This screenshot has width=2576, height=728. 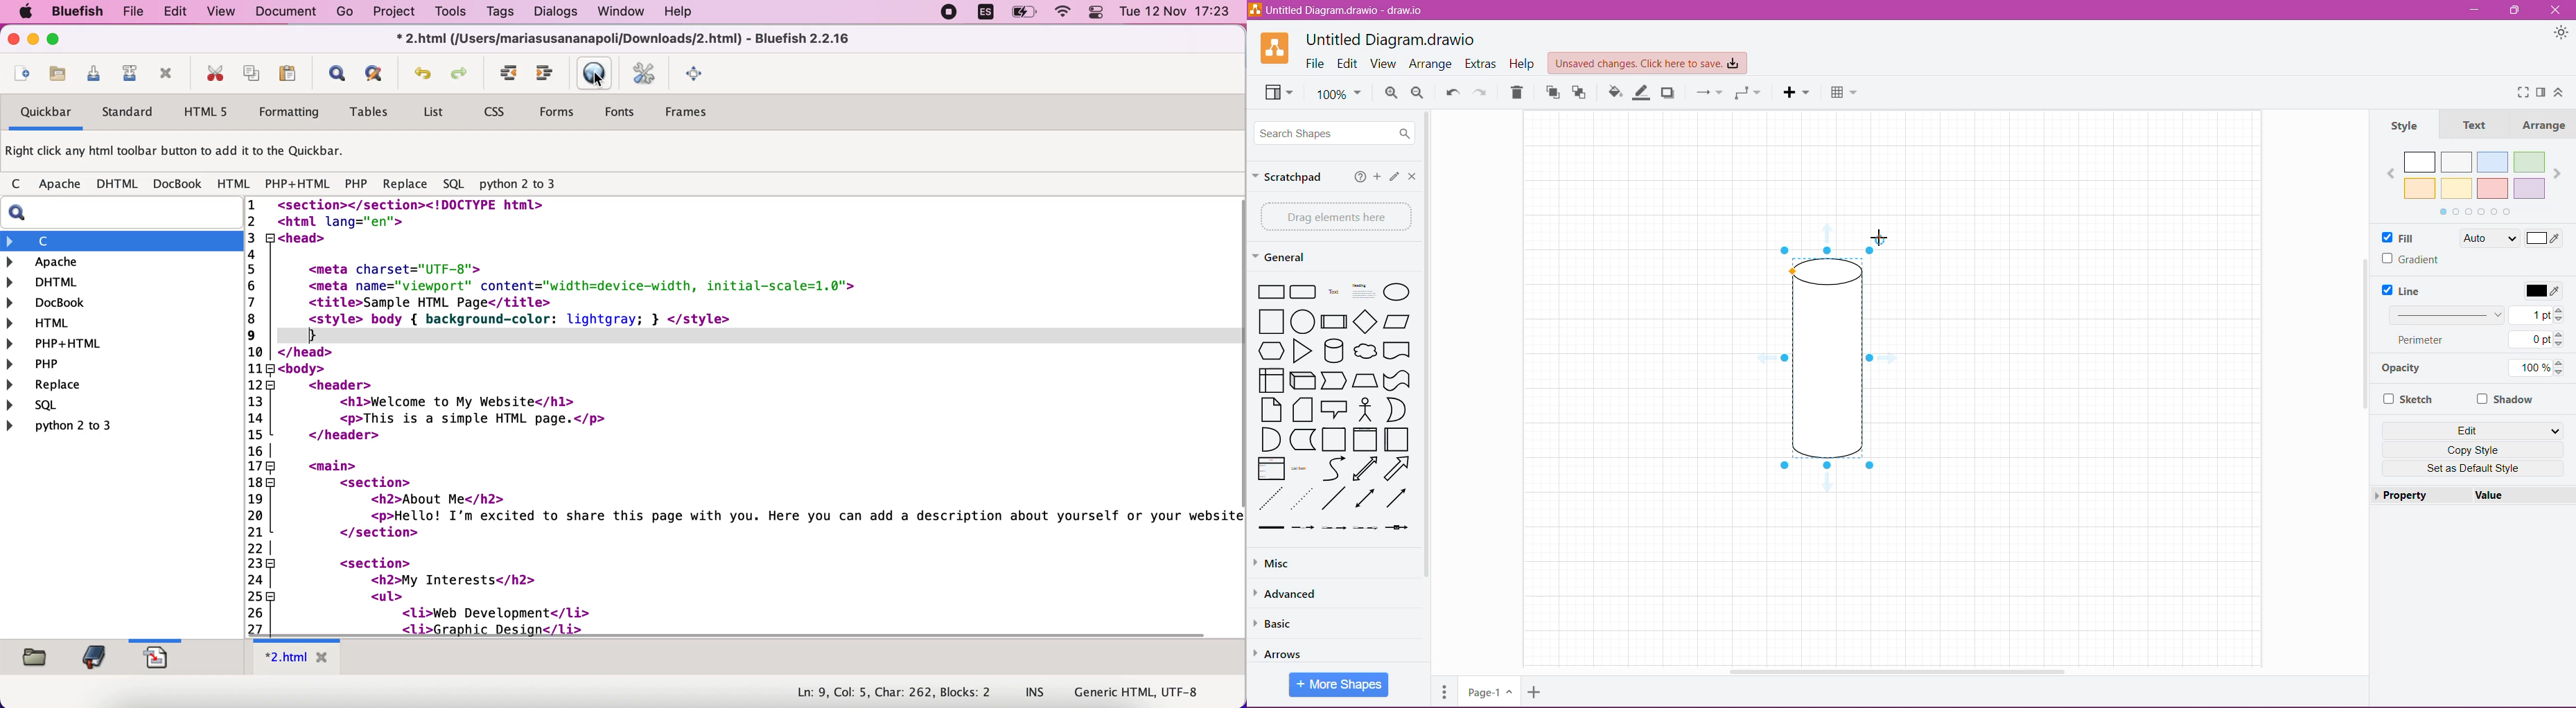 What do you see at coordinates (1064, 14) in the screenshot?
I see `wifi` at bounding box center [1064, 14].